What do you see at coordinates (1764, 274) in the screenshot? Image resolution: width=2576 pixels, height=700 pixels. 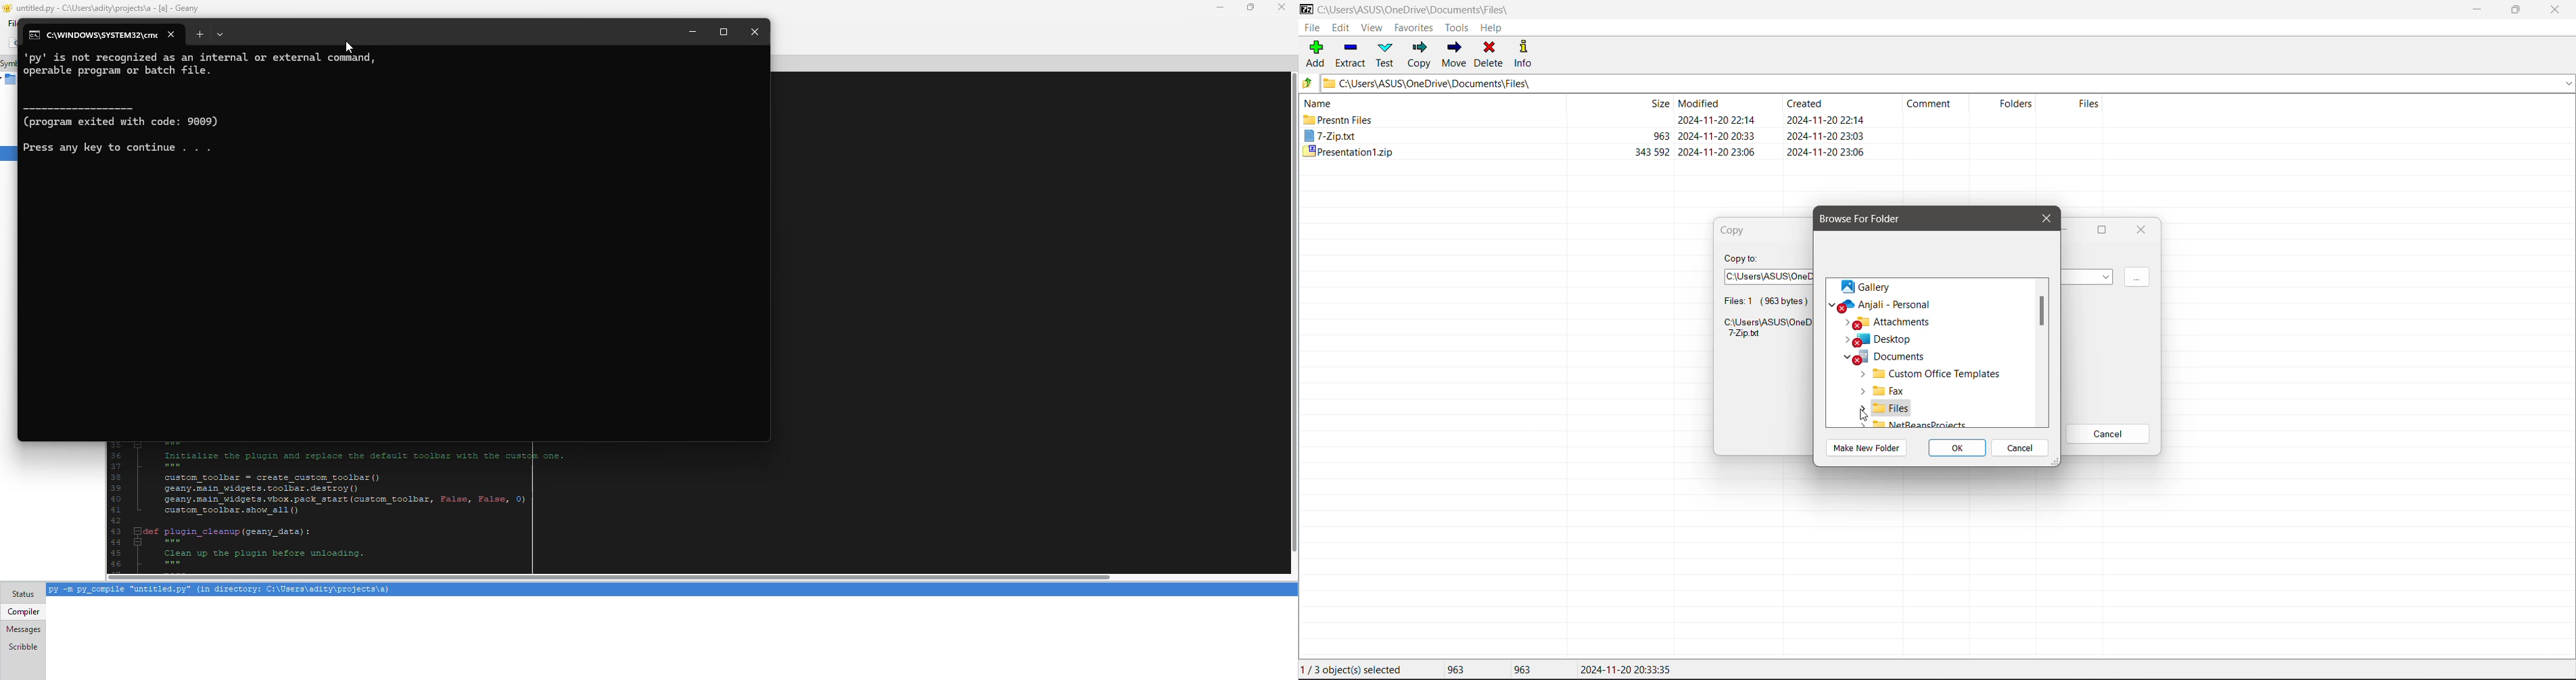 I see `Select a path to copy the selected file to` at bounding box center [1764, 274].